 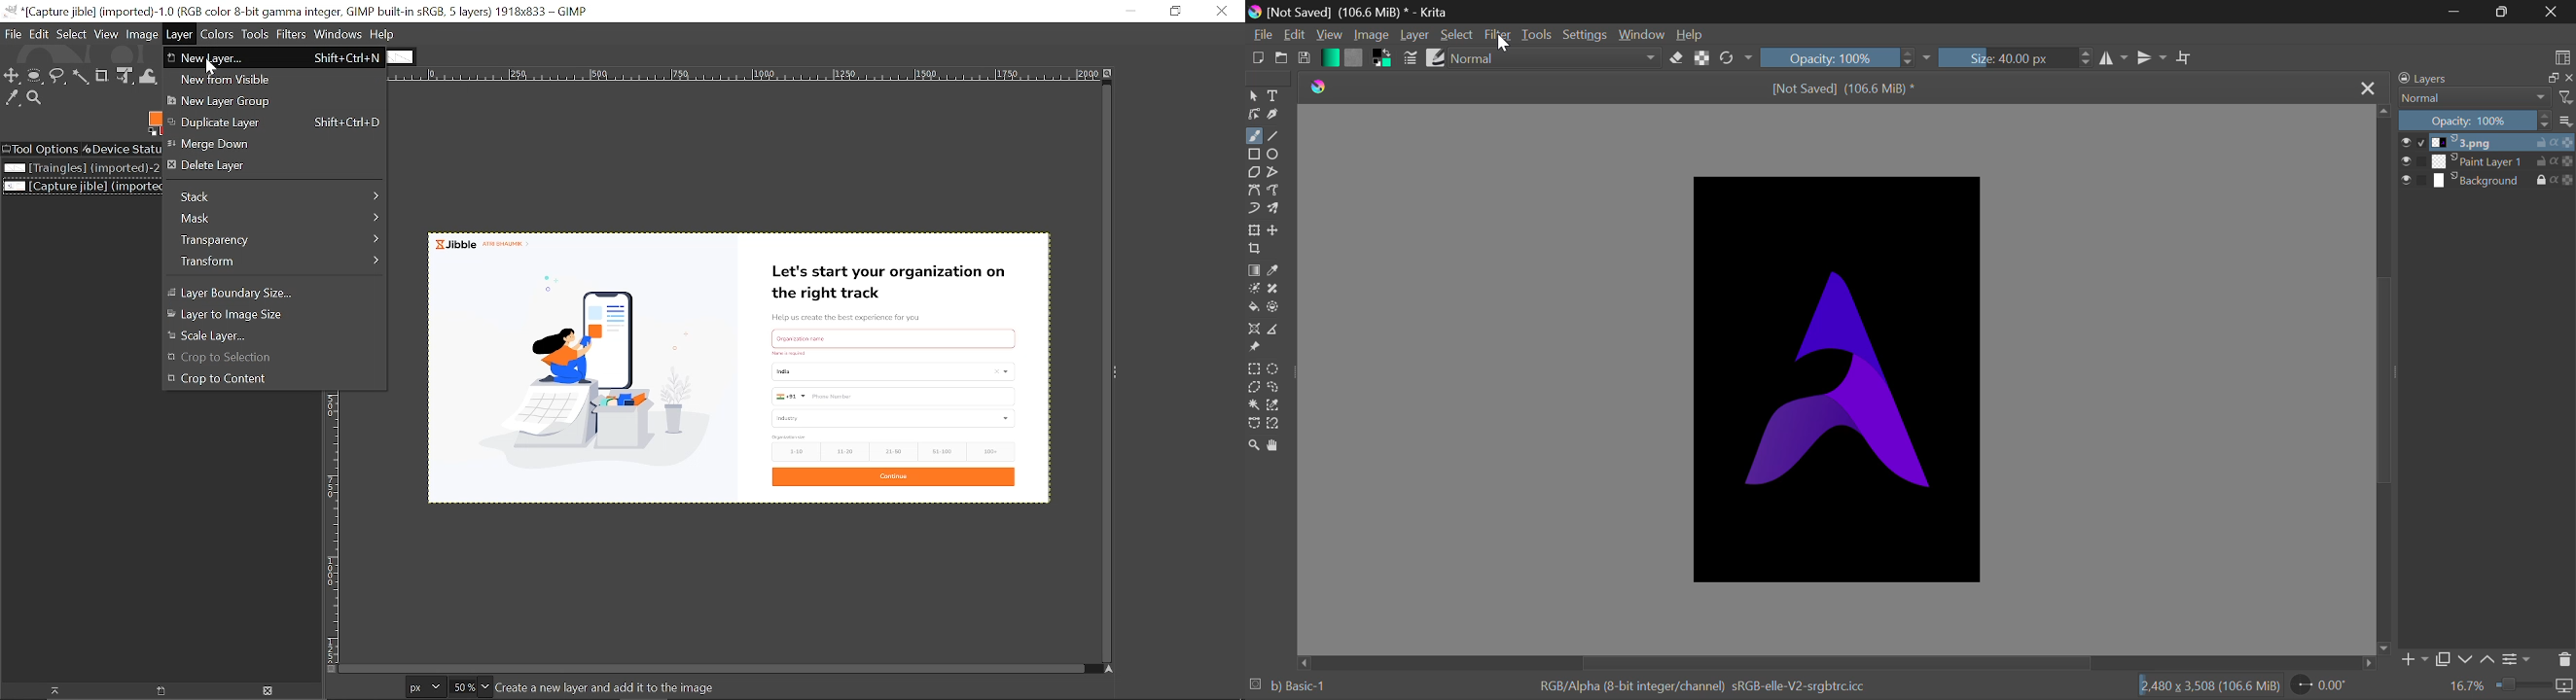 I want to click on Similar Color Selector, so click(x=1277, y=405).